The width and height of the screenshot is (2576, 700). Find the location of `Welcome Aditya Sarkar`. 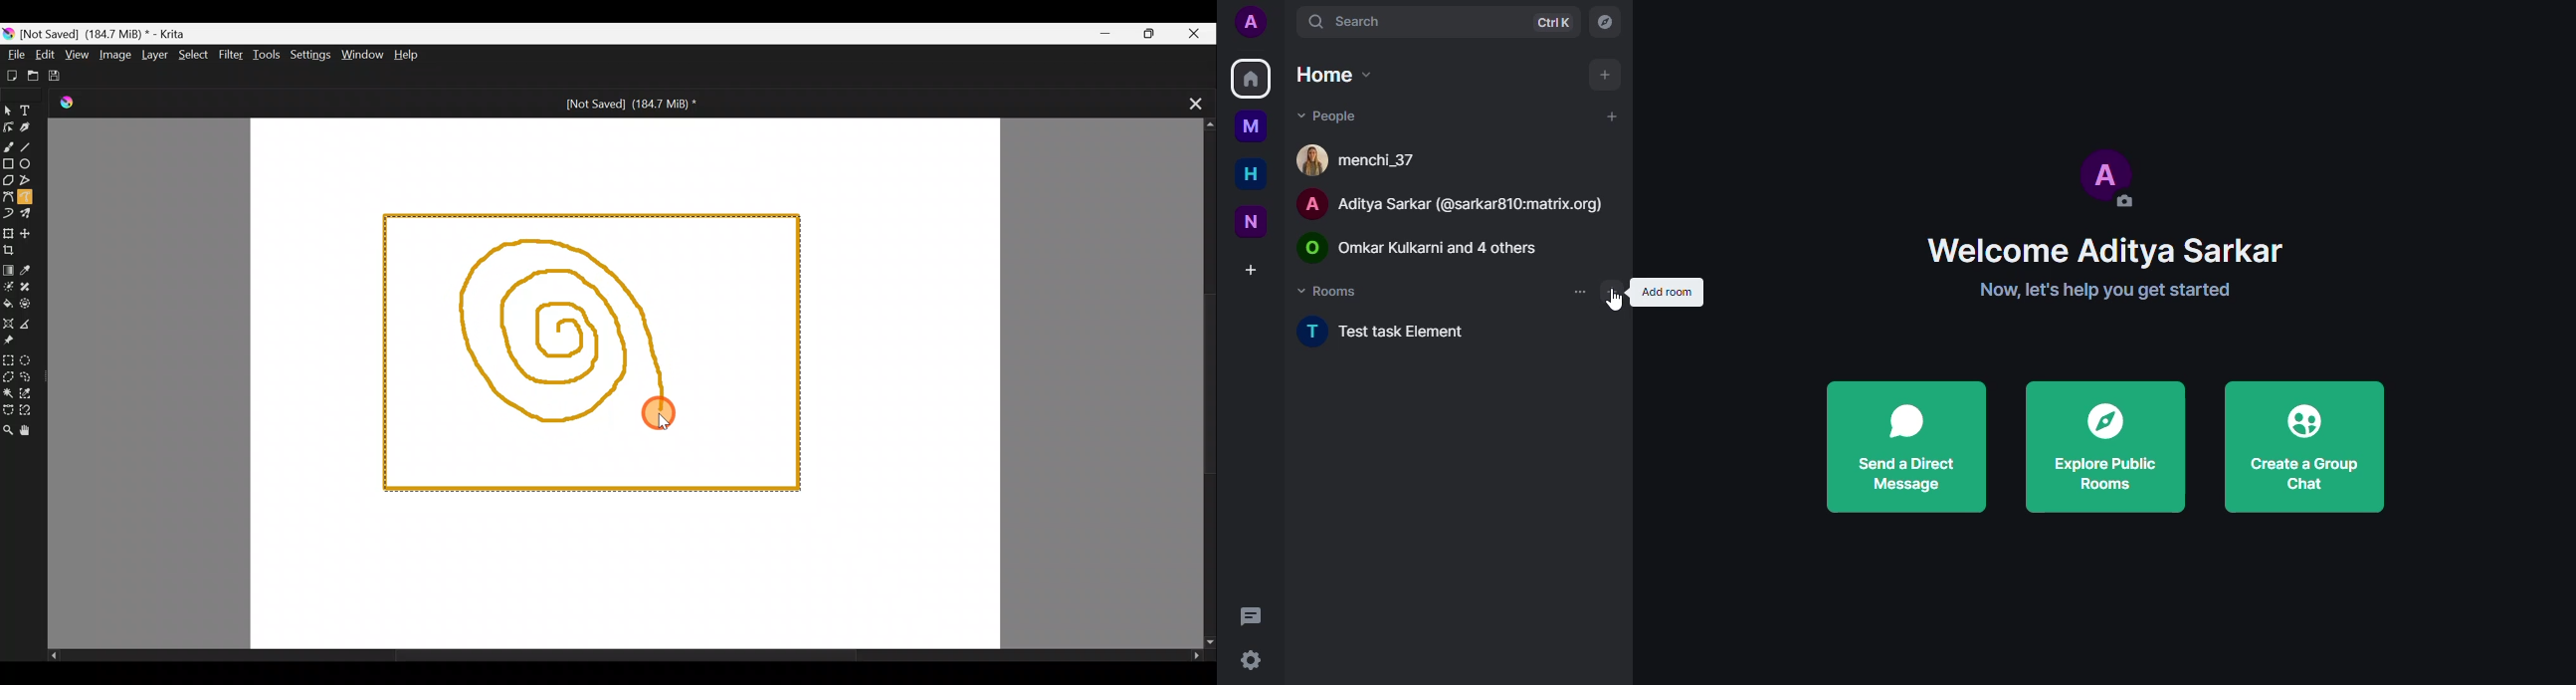

Welcome Aditya Sarkar is located at coordinates (2064, 247).